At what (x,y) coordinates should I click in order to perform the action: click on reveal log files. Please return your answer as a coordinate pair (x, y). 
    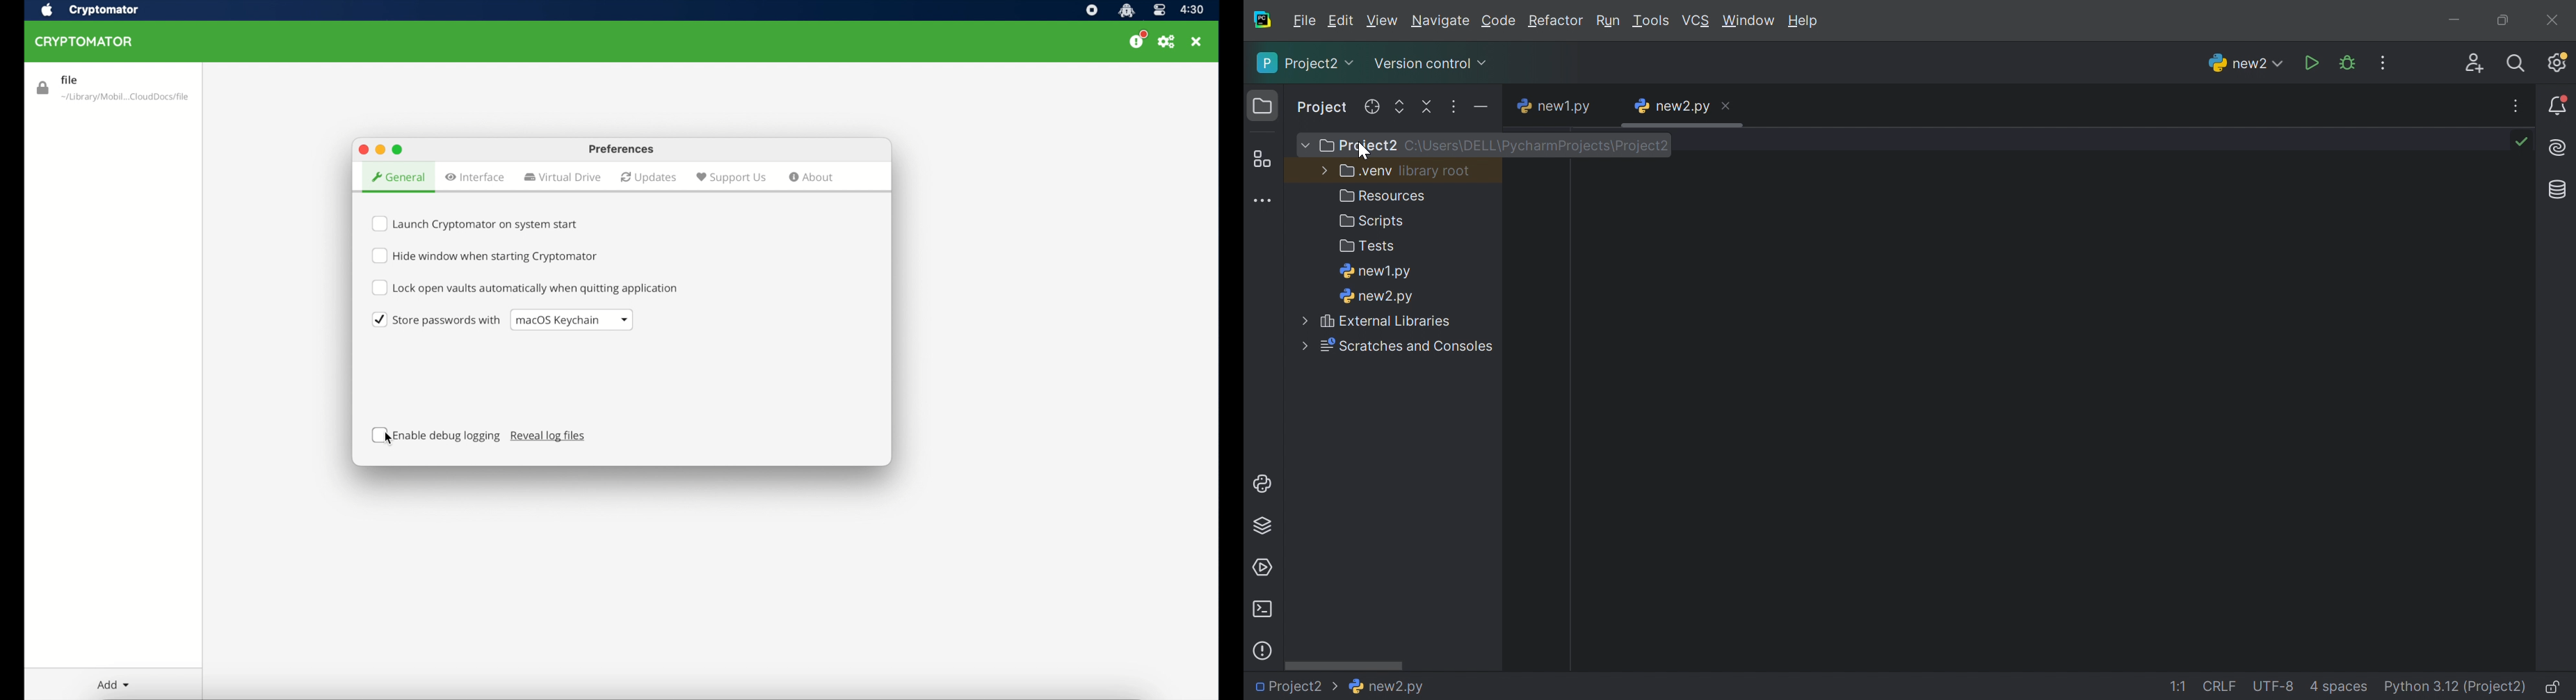
    Looking at the image, I should click on (549, 437).